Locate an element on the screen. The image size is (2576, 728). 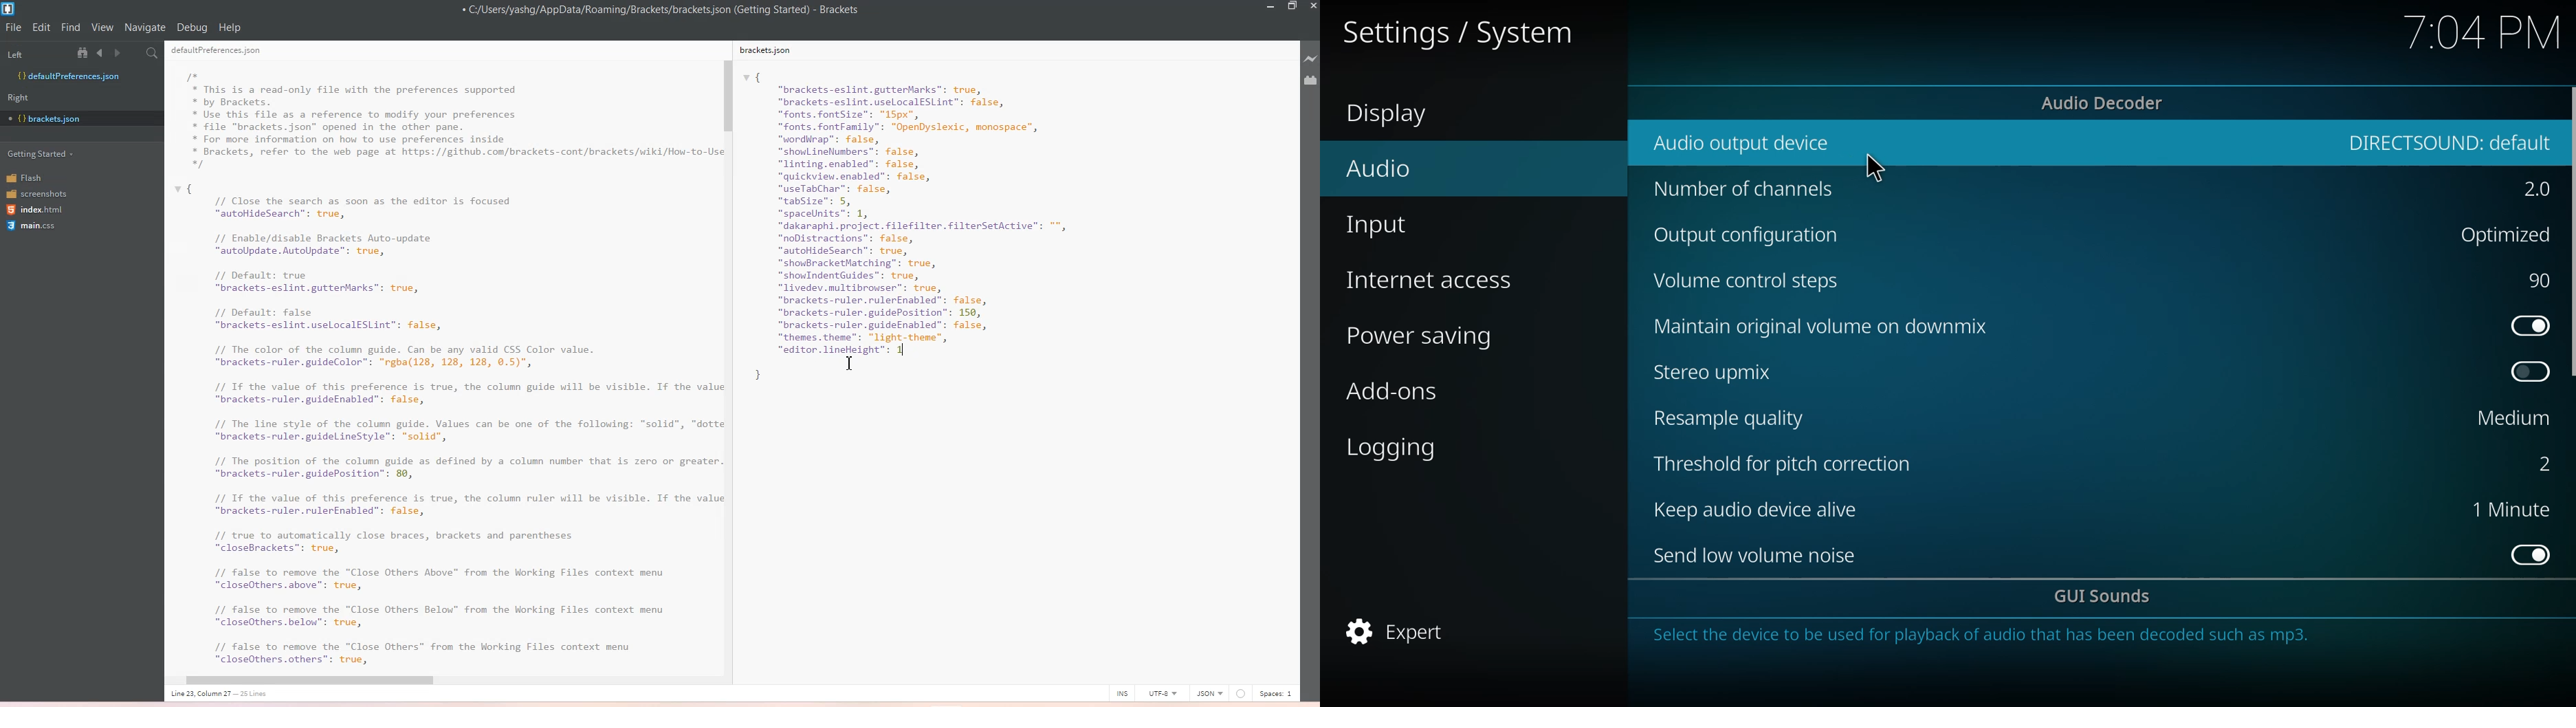
scroll bar is located at coordinates (2580, 230).